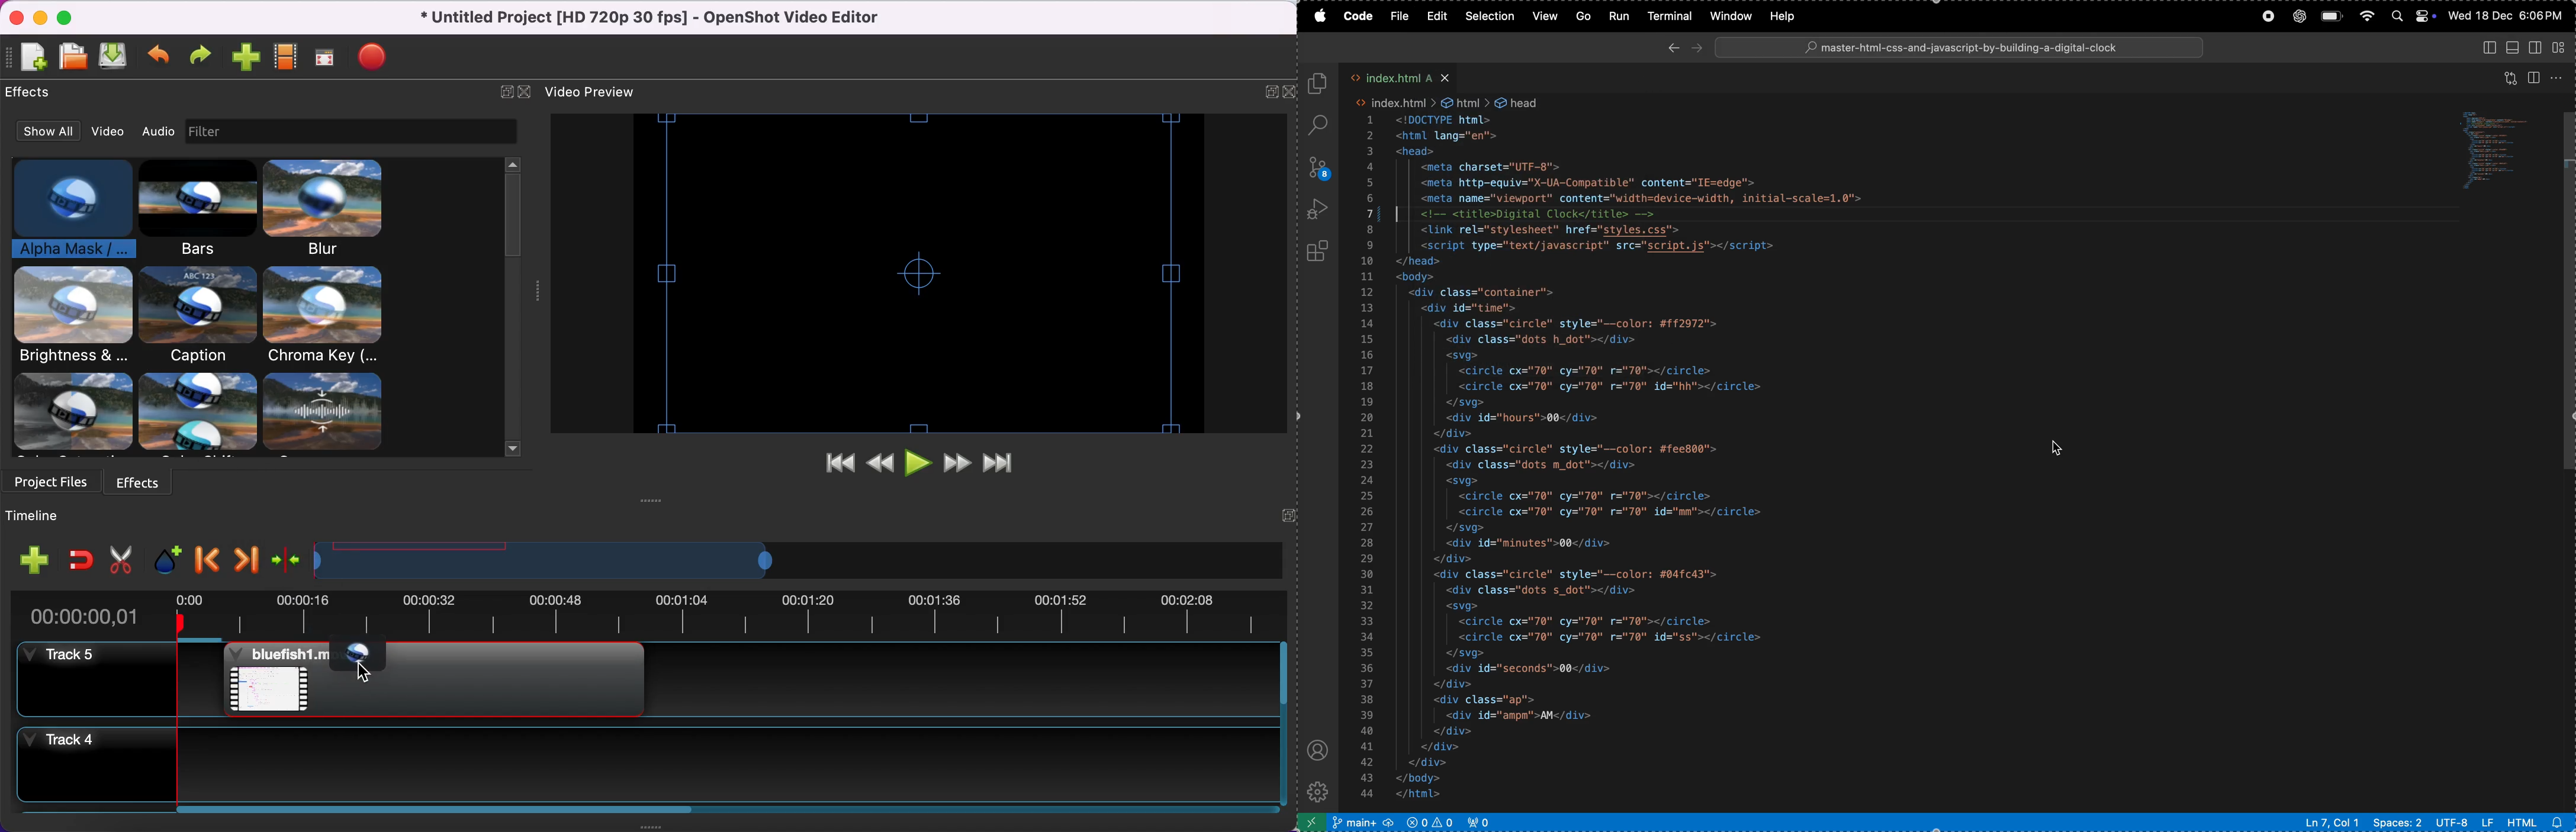  What do you see at coordinates (912, 272) in the screenshot?
I see `video preview` at bounding box center [912, 272].